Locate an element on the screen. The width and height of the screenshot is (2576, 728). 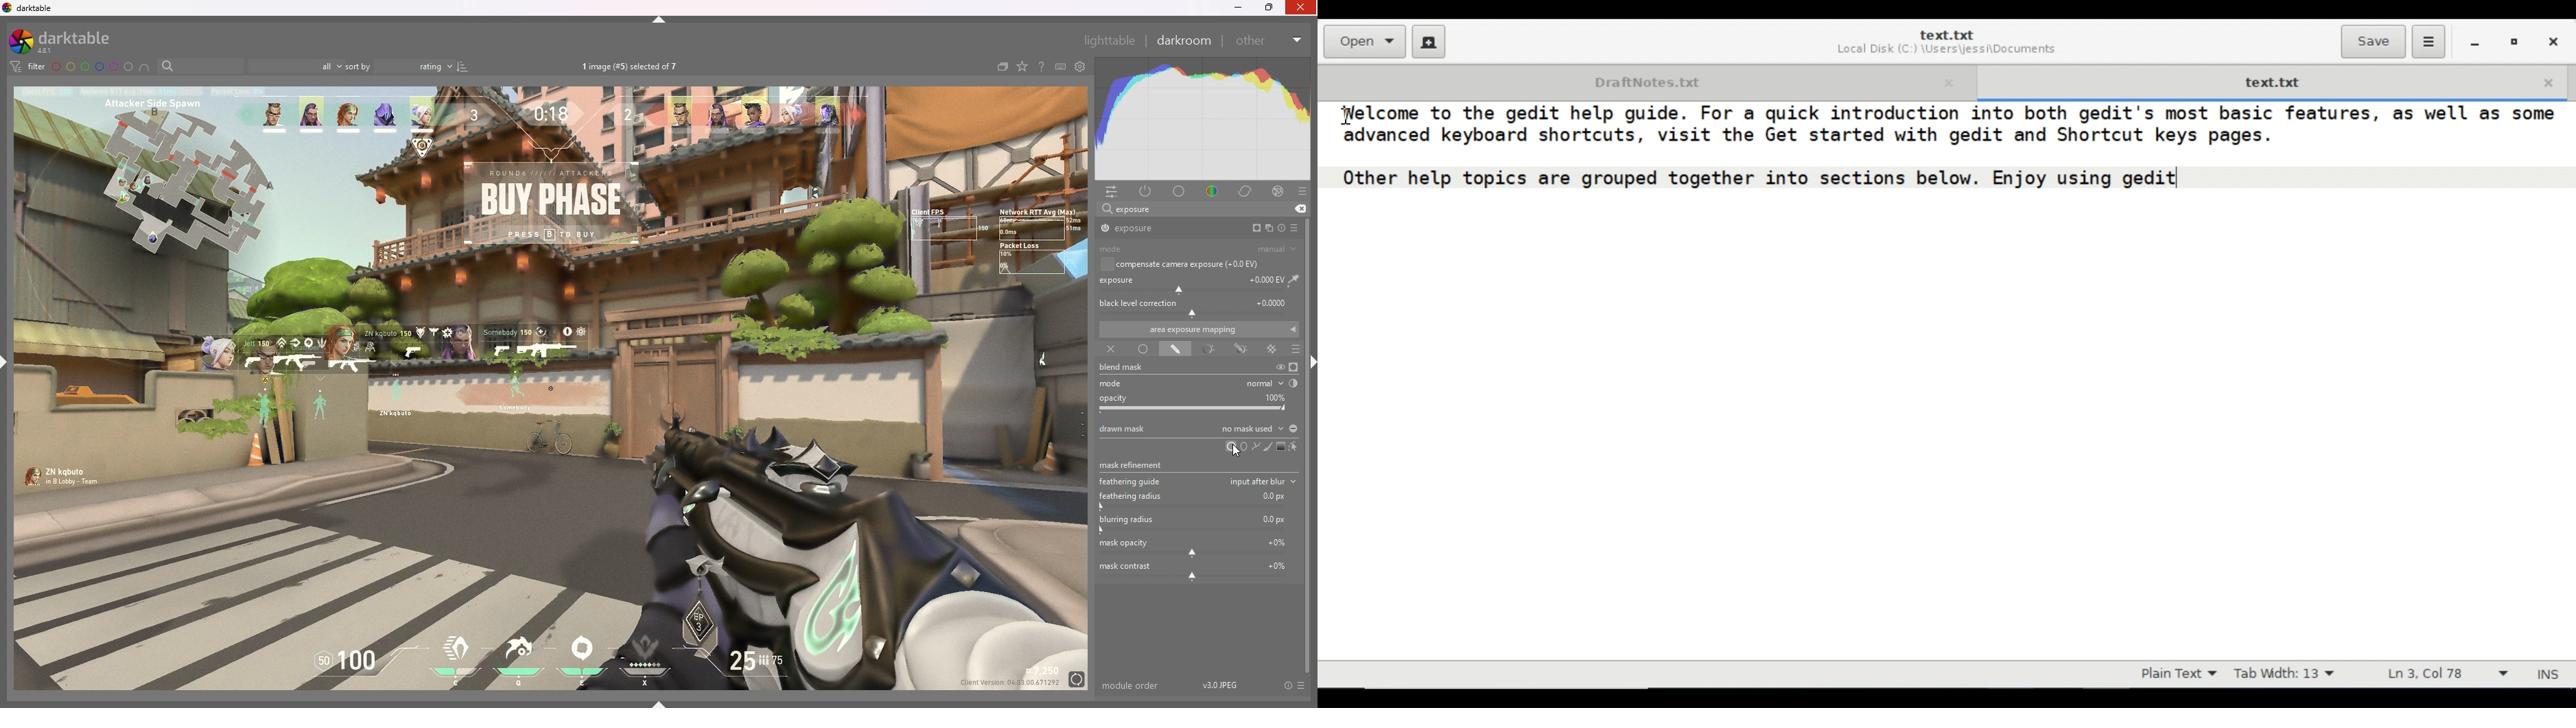
cursor is located at coordinates (1237, 450).